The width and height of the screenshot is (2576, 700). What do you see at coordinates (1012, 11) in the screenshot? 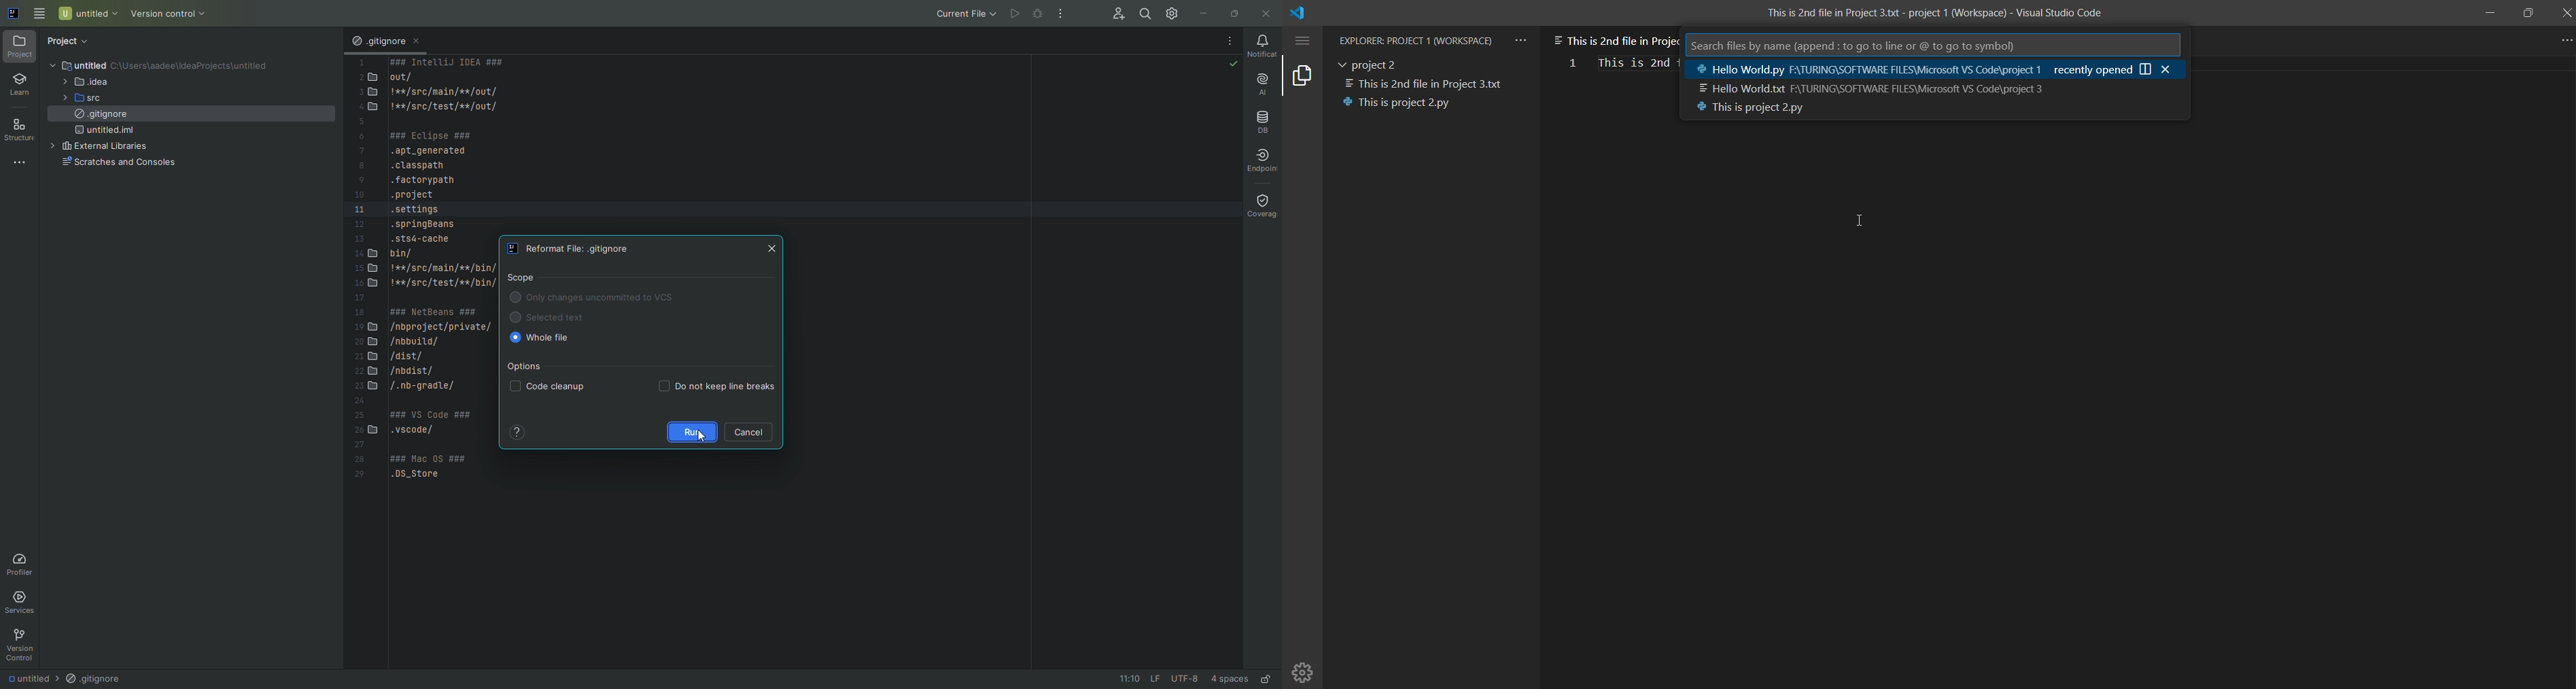
I see `Play` at bounding box center [1012, 11].